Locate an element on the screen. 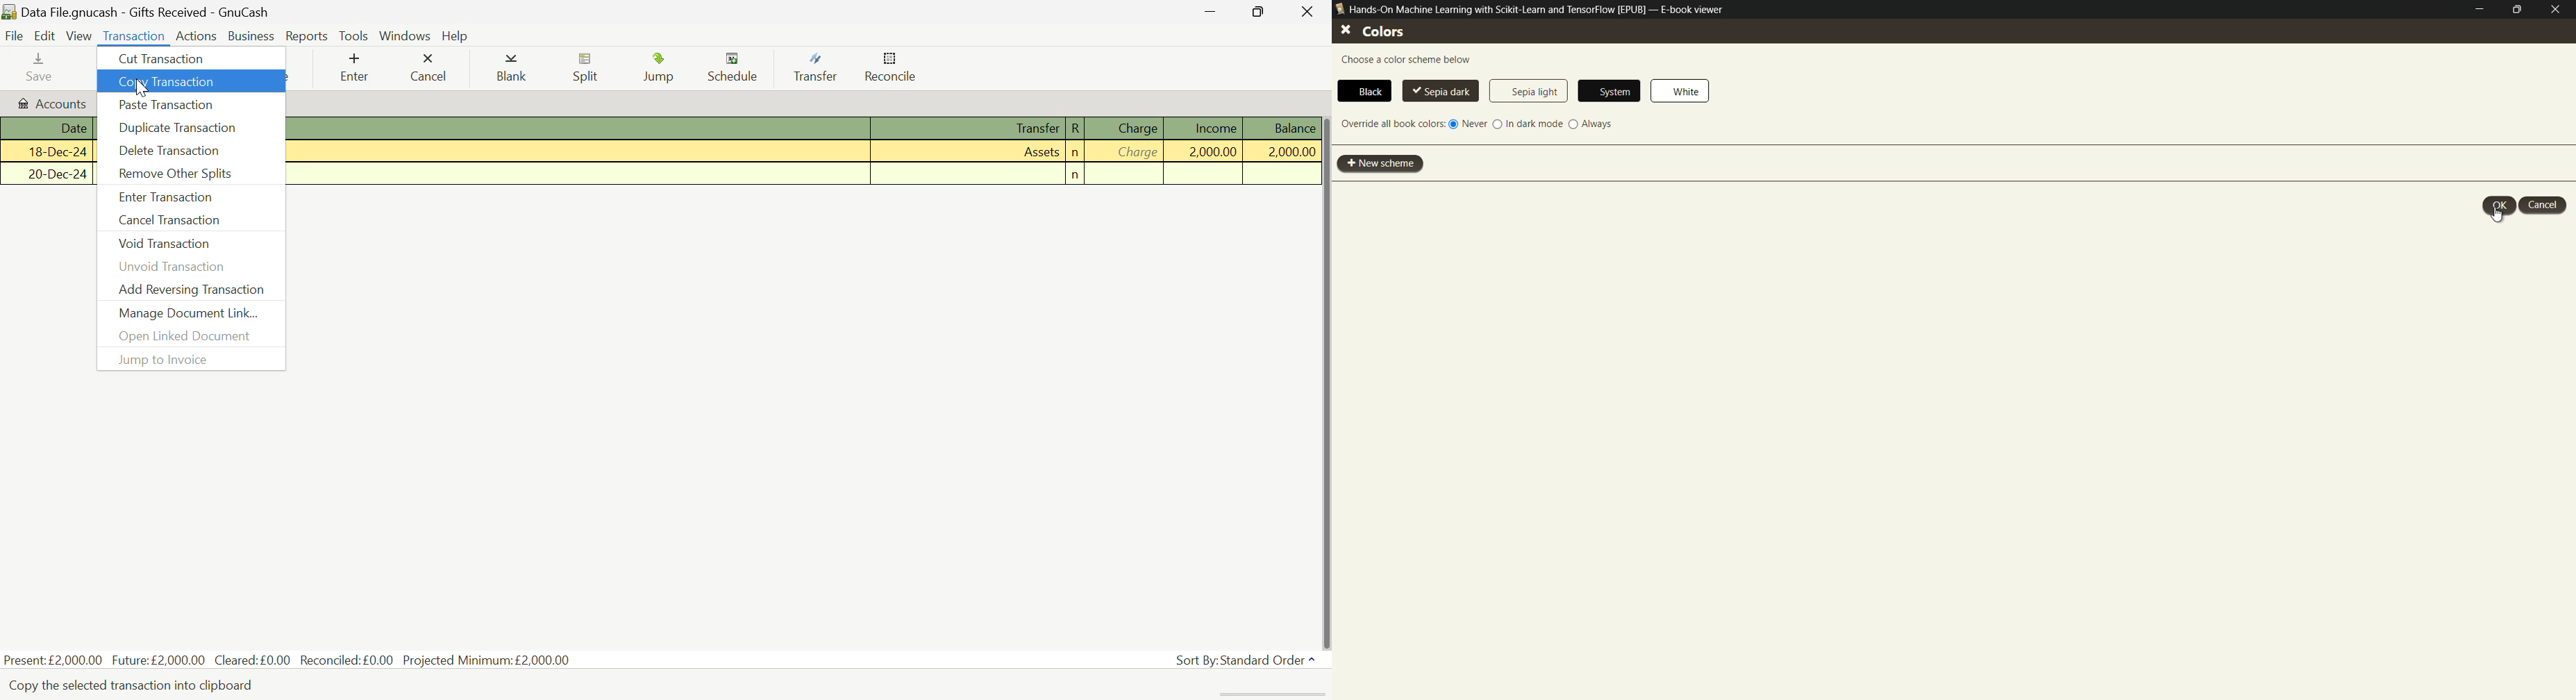 This screenshot has height=700, width=2576. black is located at coordinates (1364, 91).